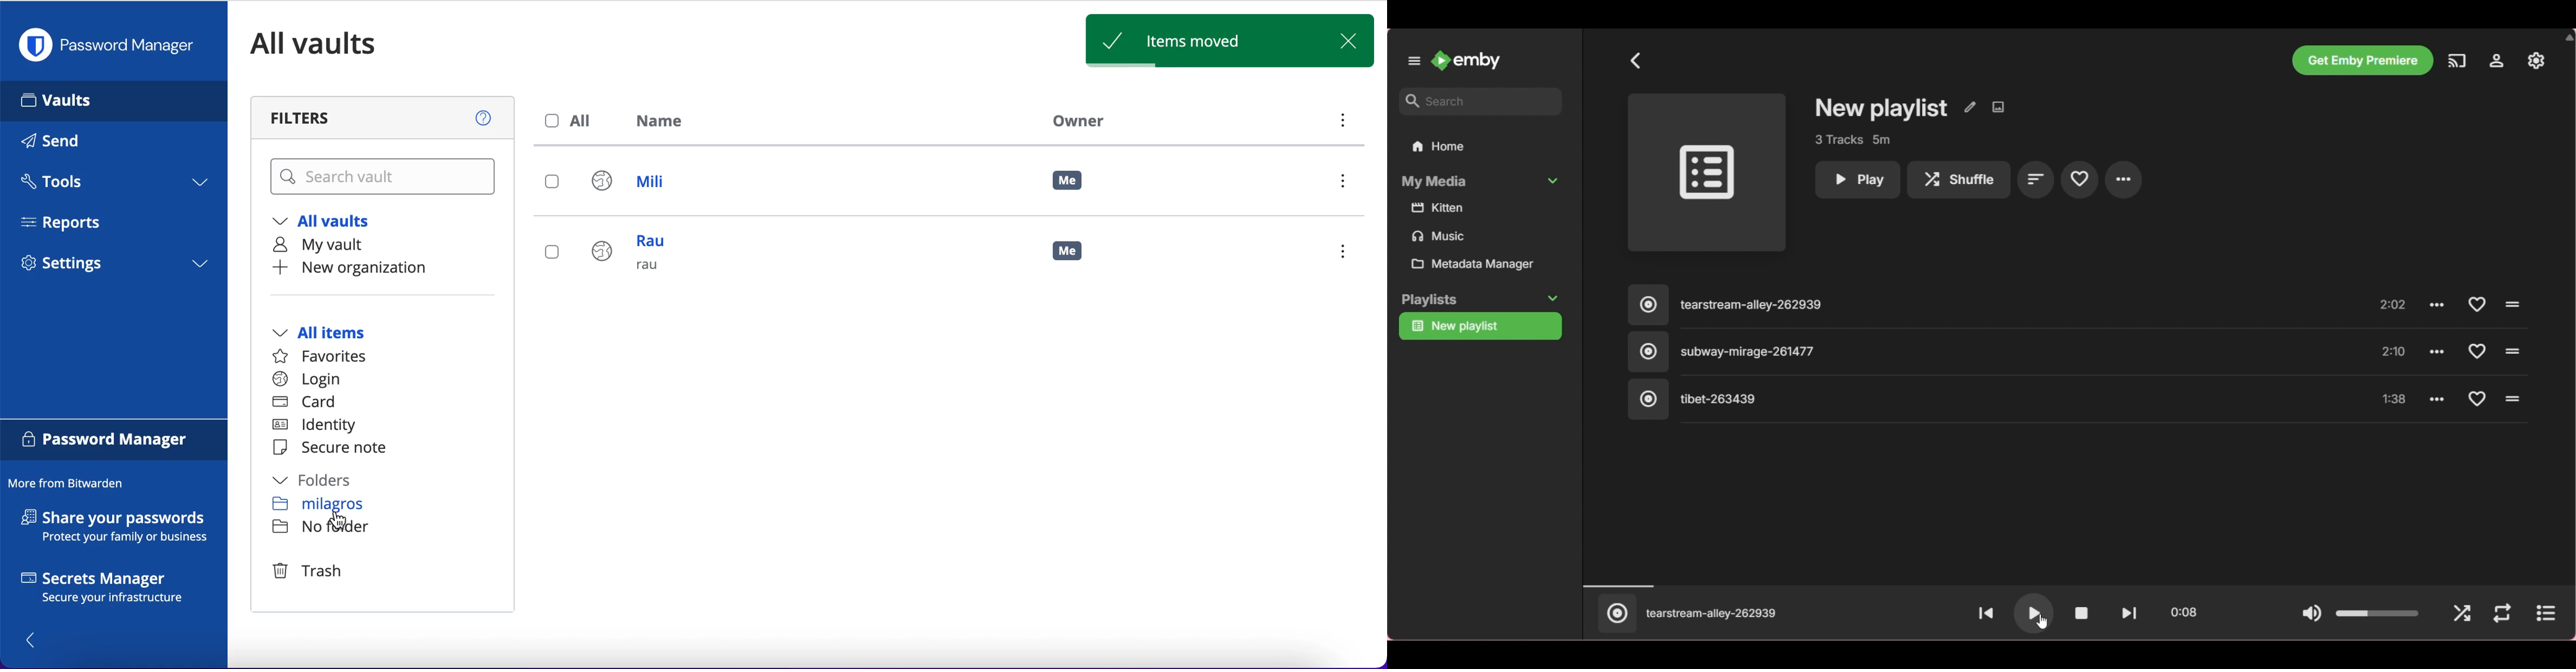 This screenshot has height=672, width=2576. I want to click on password manager, so click(112, 45).